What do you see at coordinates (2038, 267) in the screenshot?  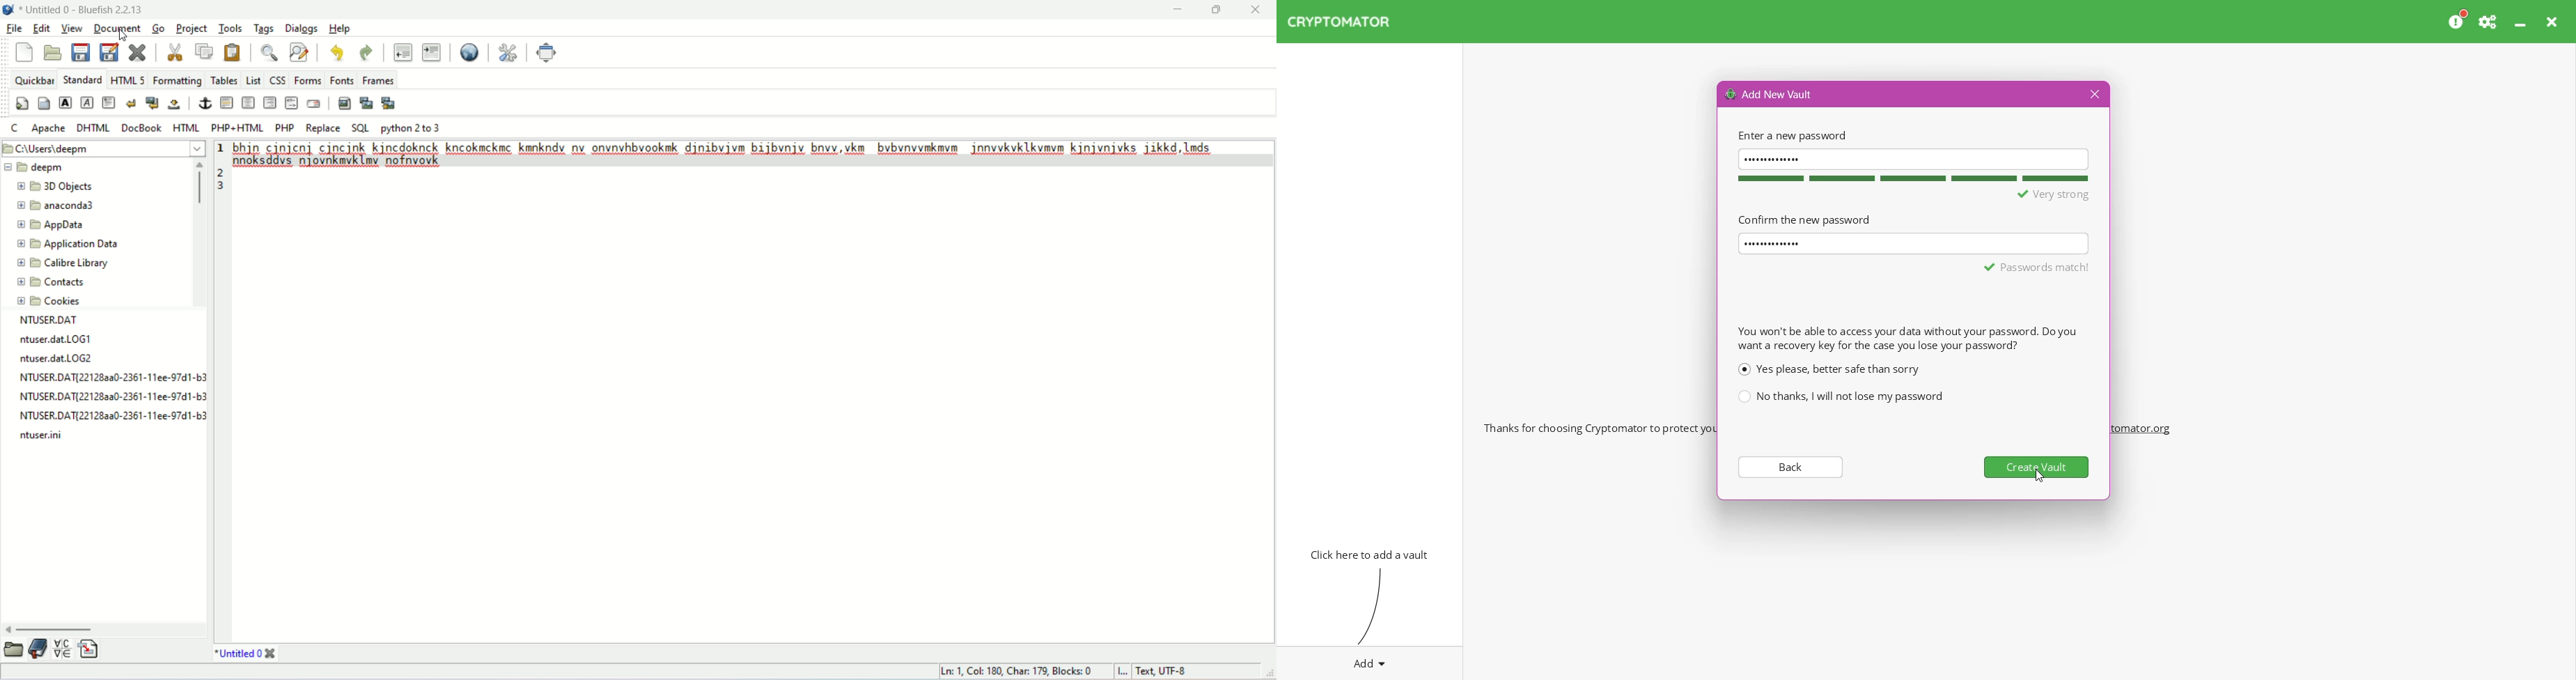 I see `Password match` at bounding box center [2038, 267].